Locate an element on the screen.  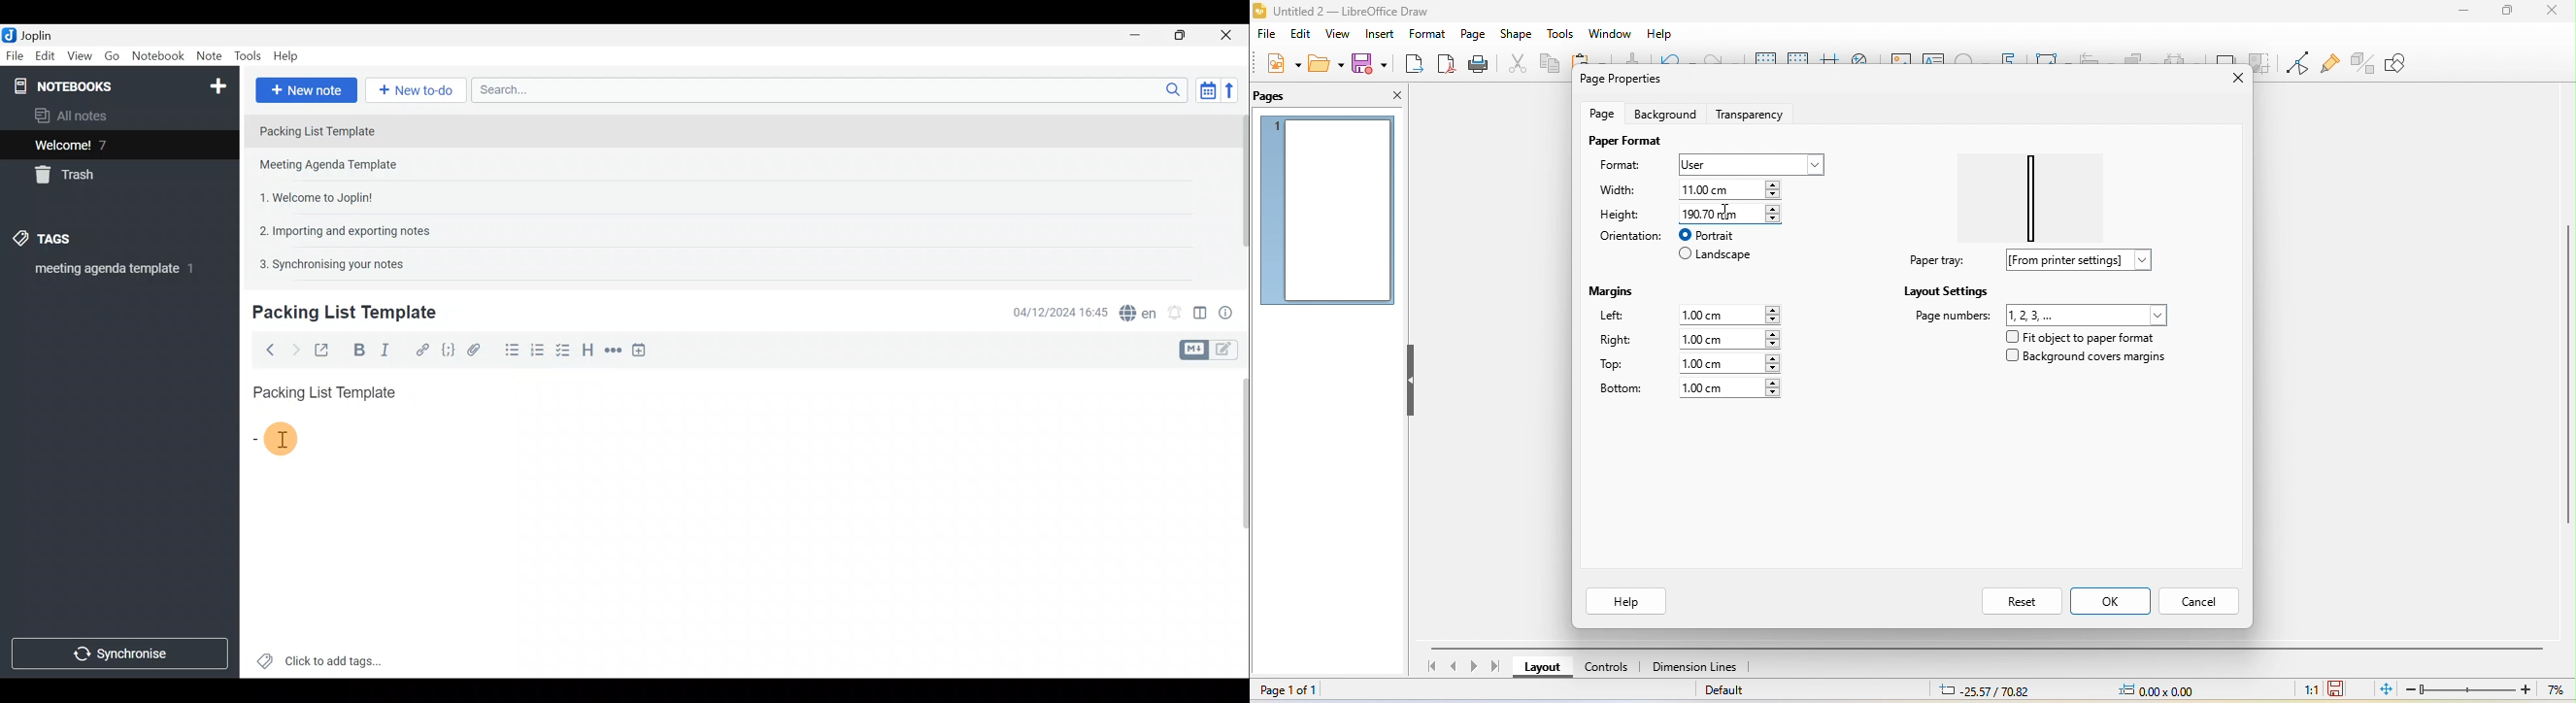
last page is located at coordinates (1499, 666).